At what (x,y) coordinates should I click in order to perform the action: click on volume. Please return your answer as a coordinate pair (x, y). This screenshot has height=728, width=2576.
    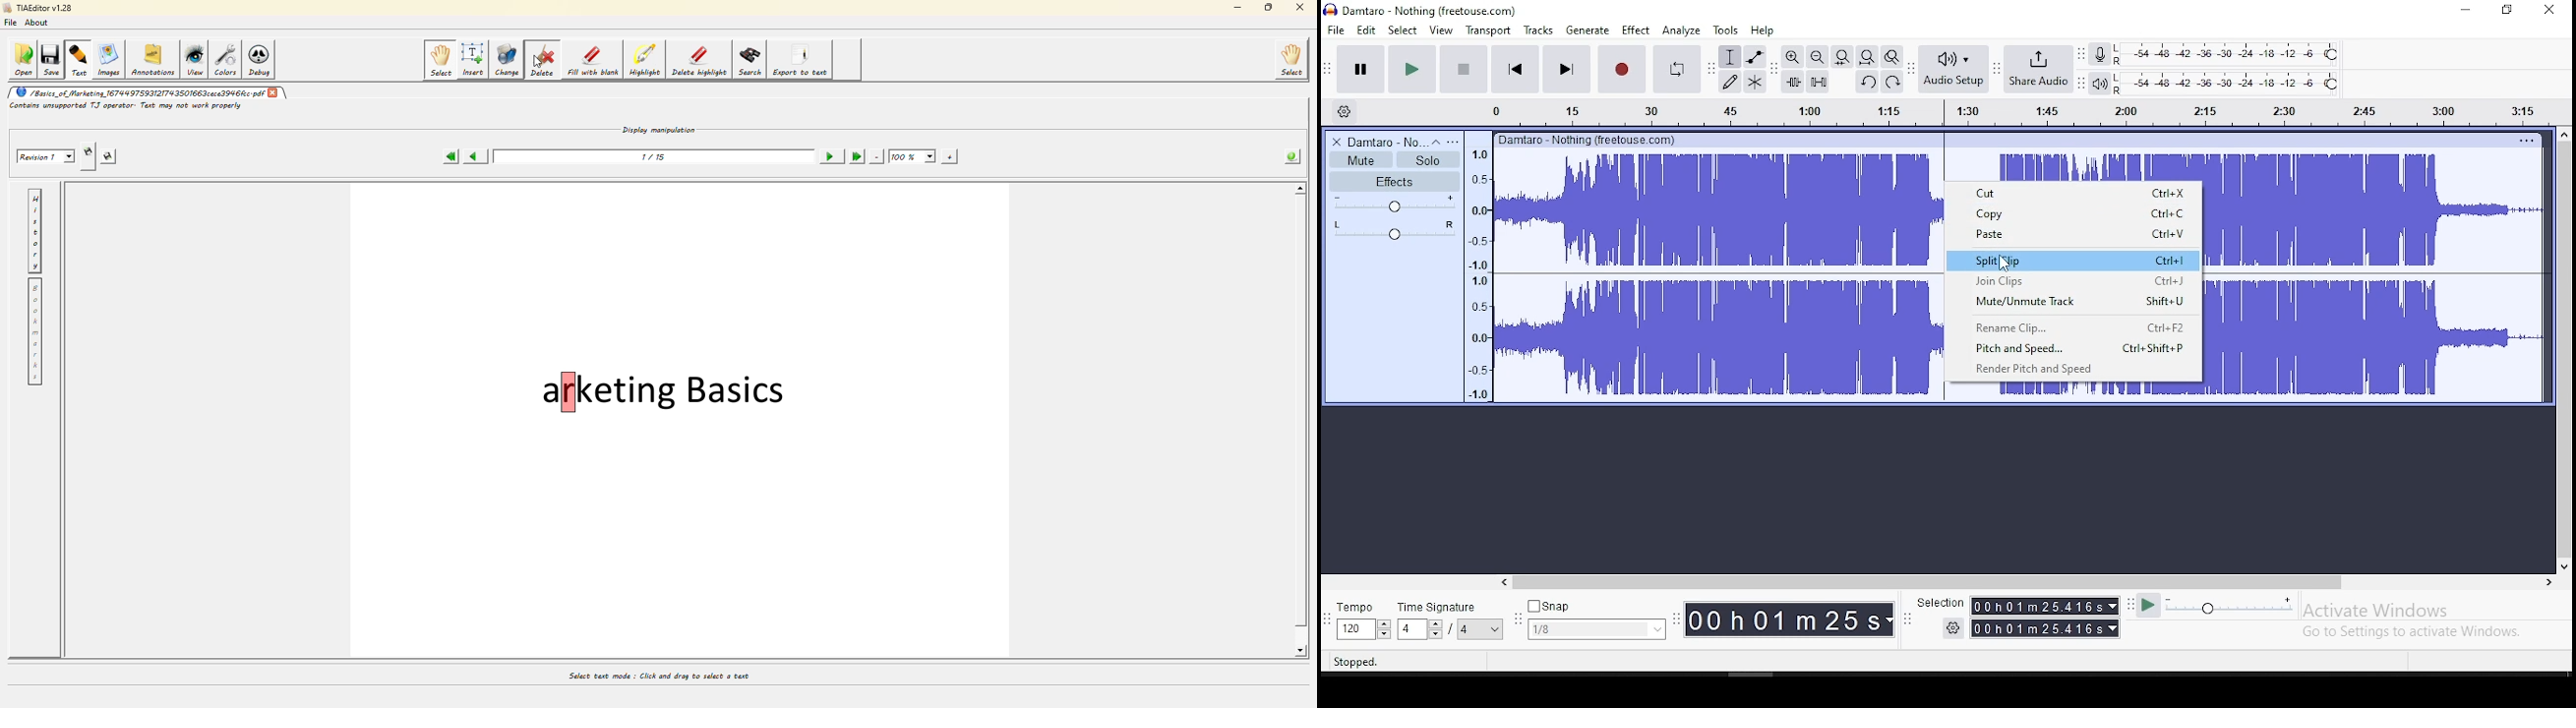
    Looking at the image, I should click on (1396, 207).